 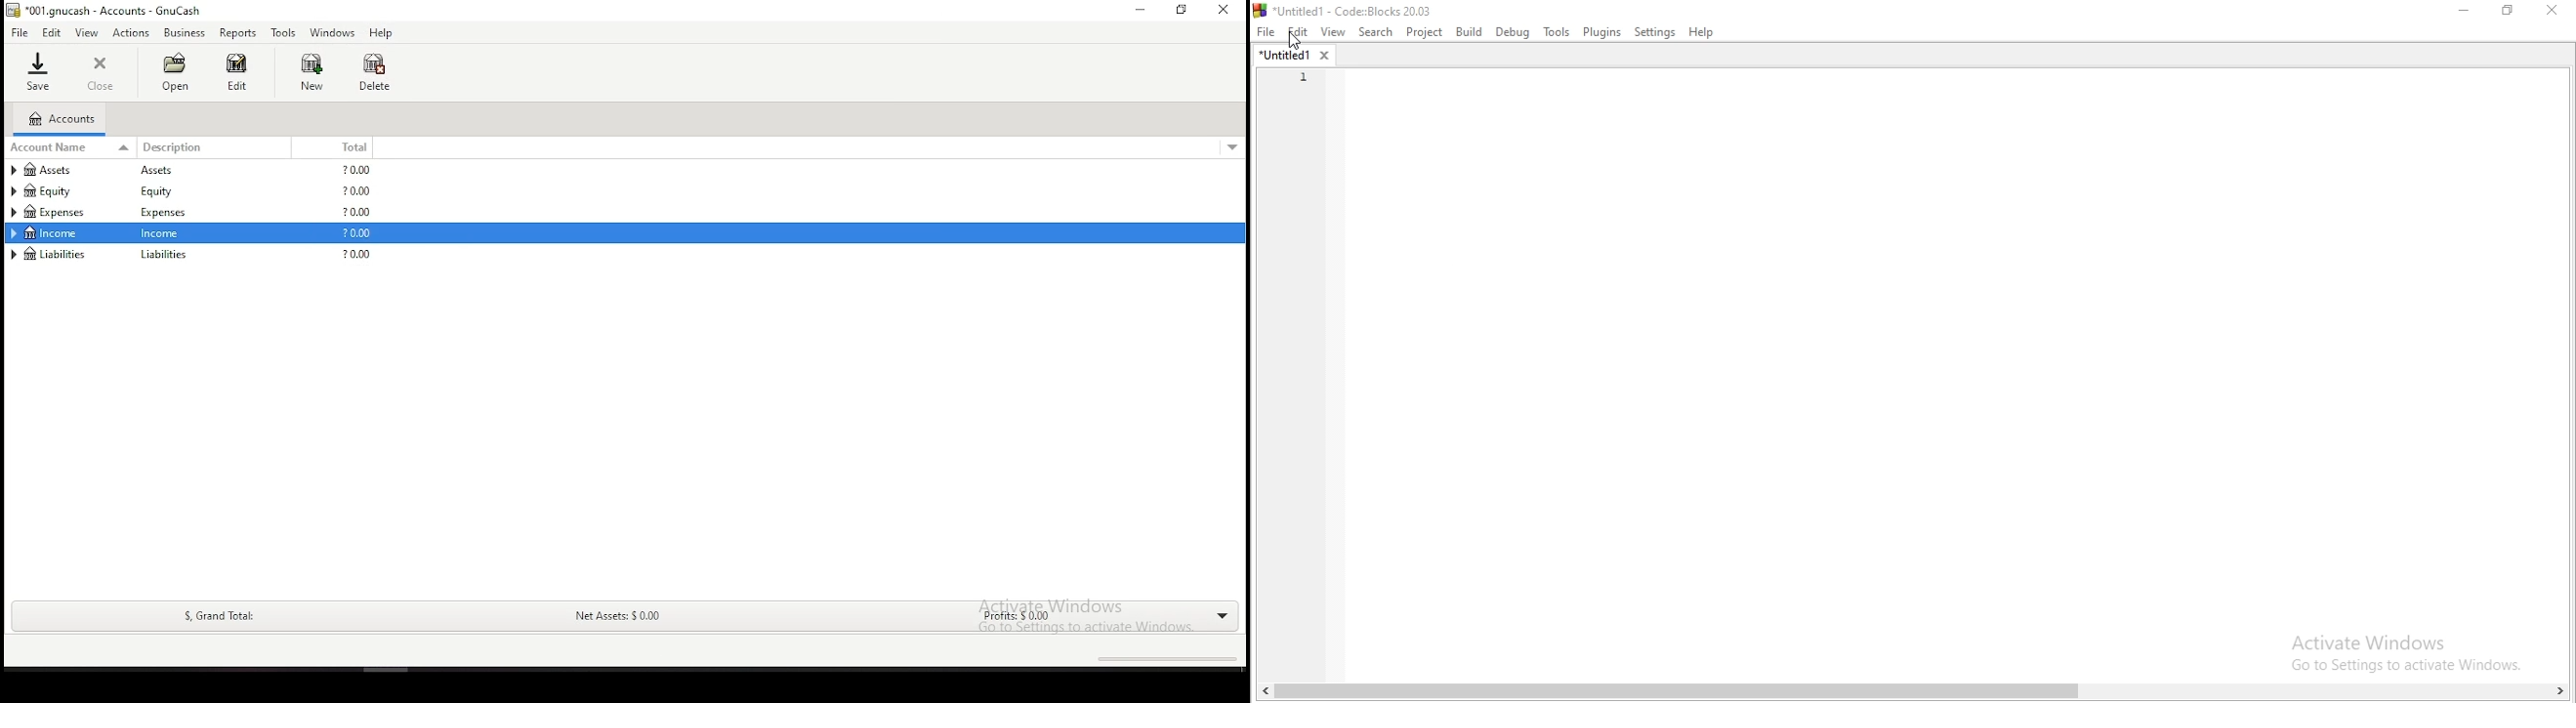 What do you see at coordinates (104, 11) in the screenshot?
I see `*001.gnucash - accounts - GnuCash` at bounding box center [104, 11].